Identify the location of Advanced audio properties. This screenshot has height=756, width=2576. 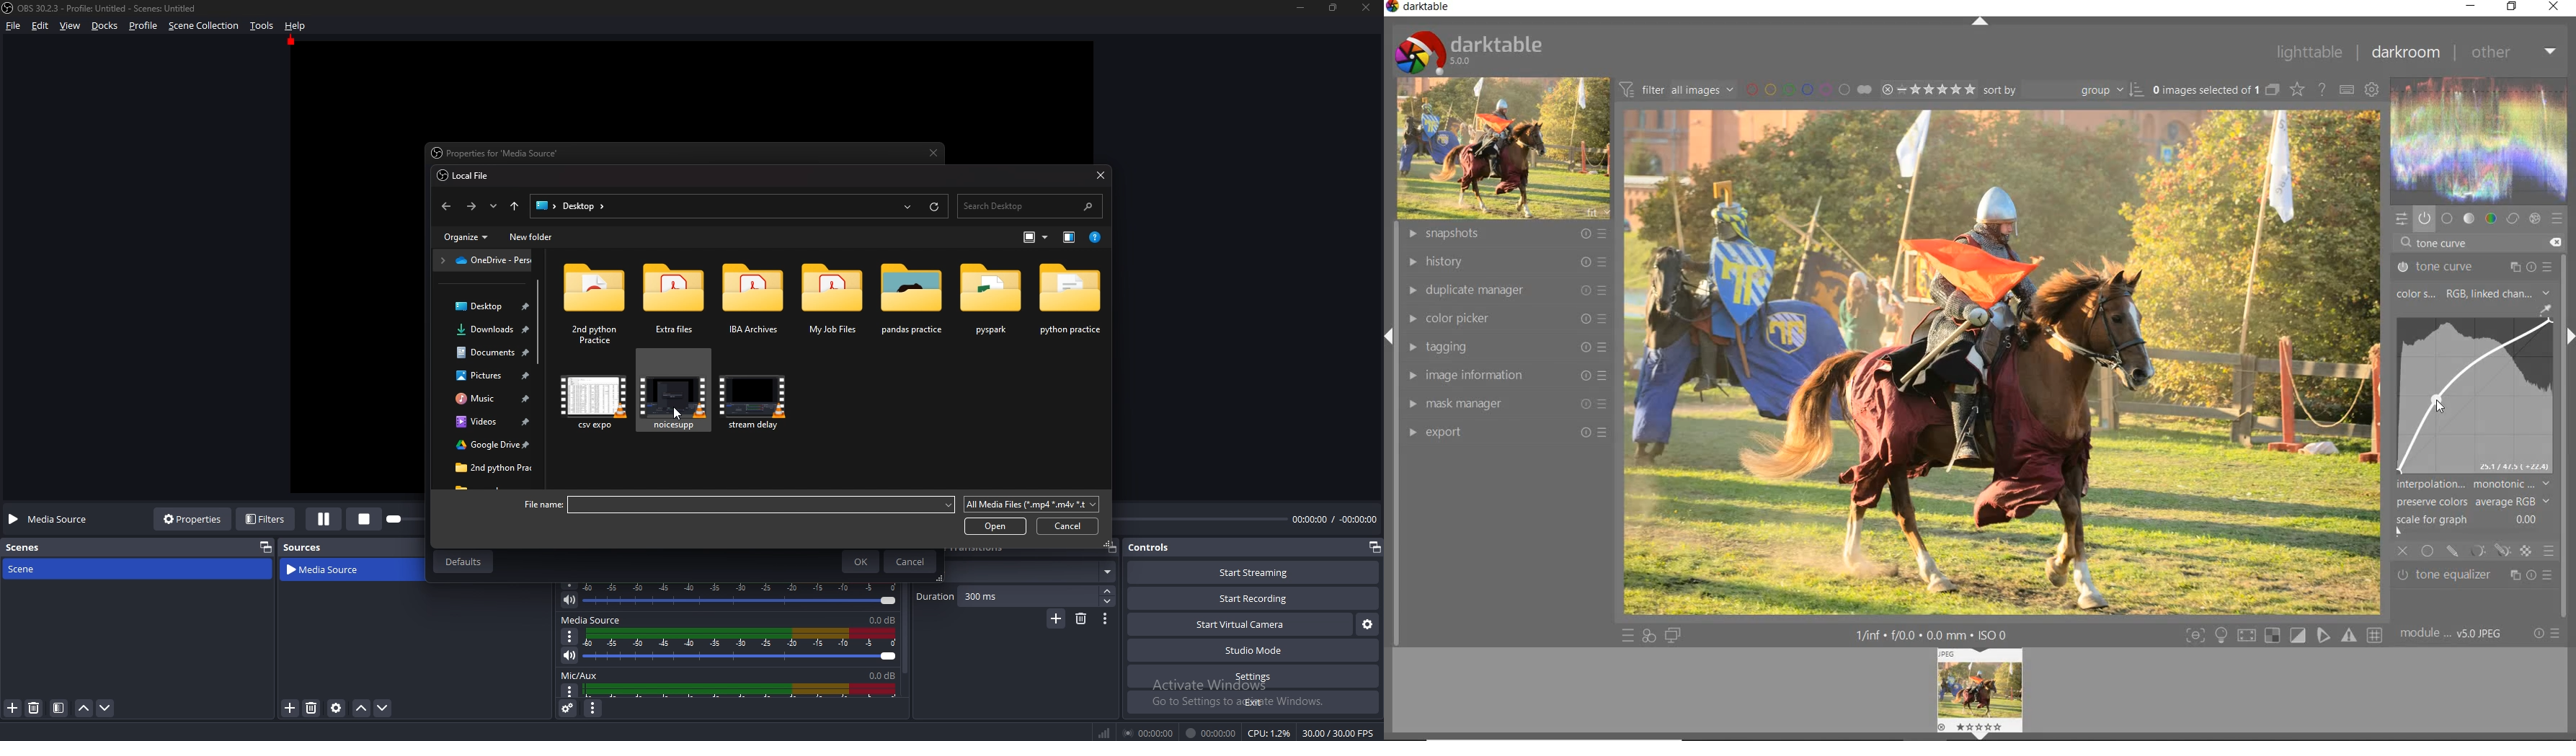
(569, 708).